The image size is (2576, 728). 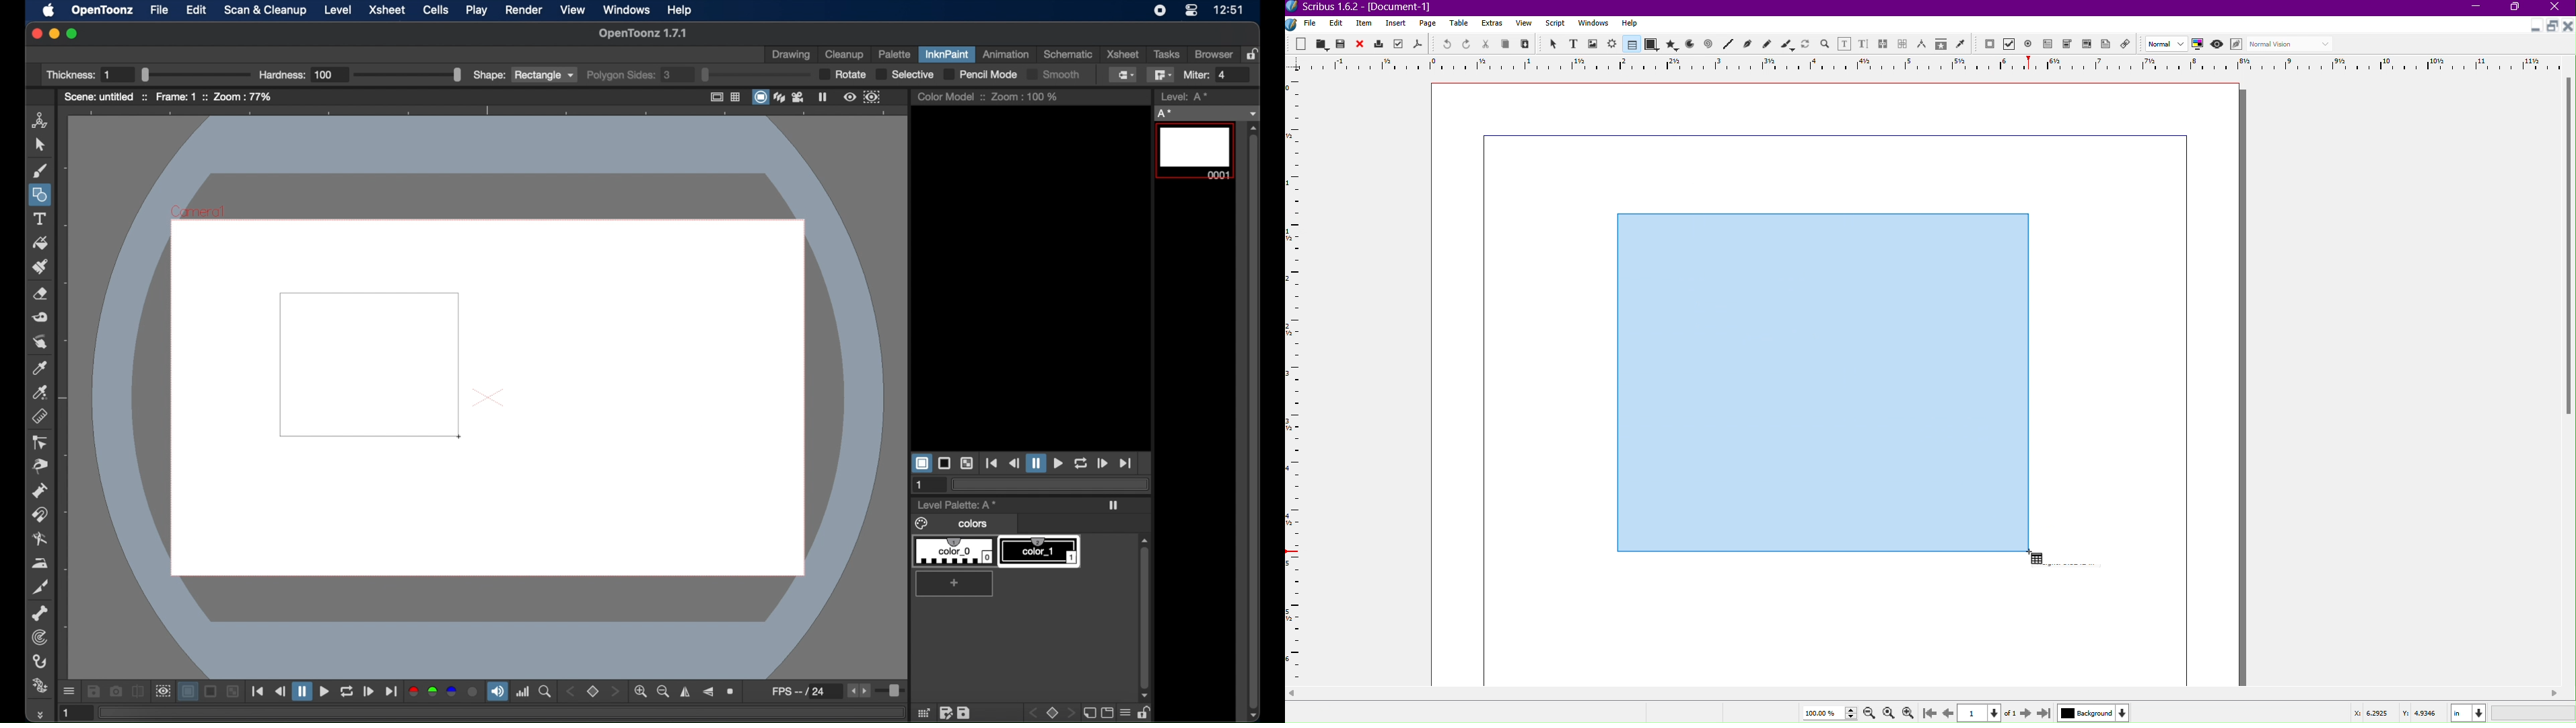 I want to click on Save, so click(x=1342, y=43).